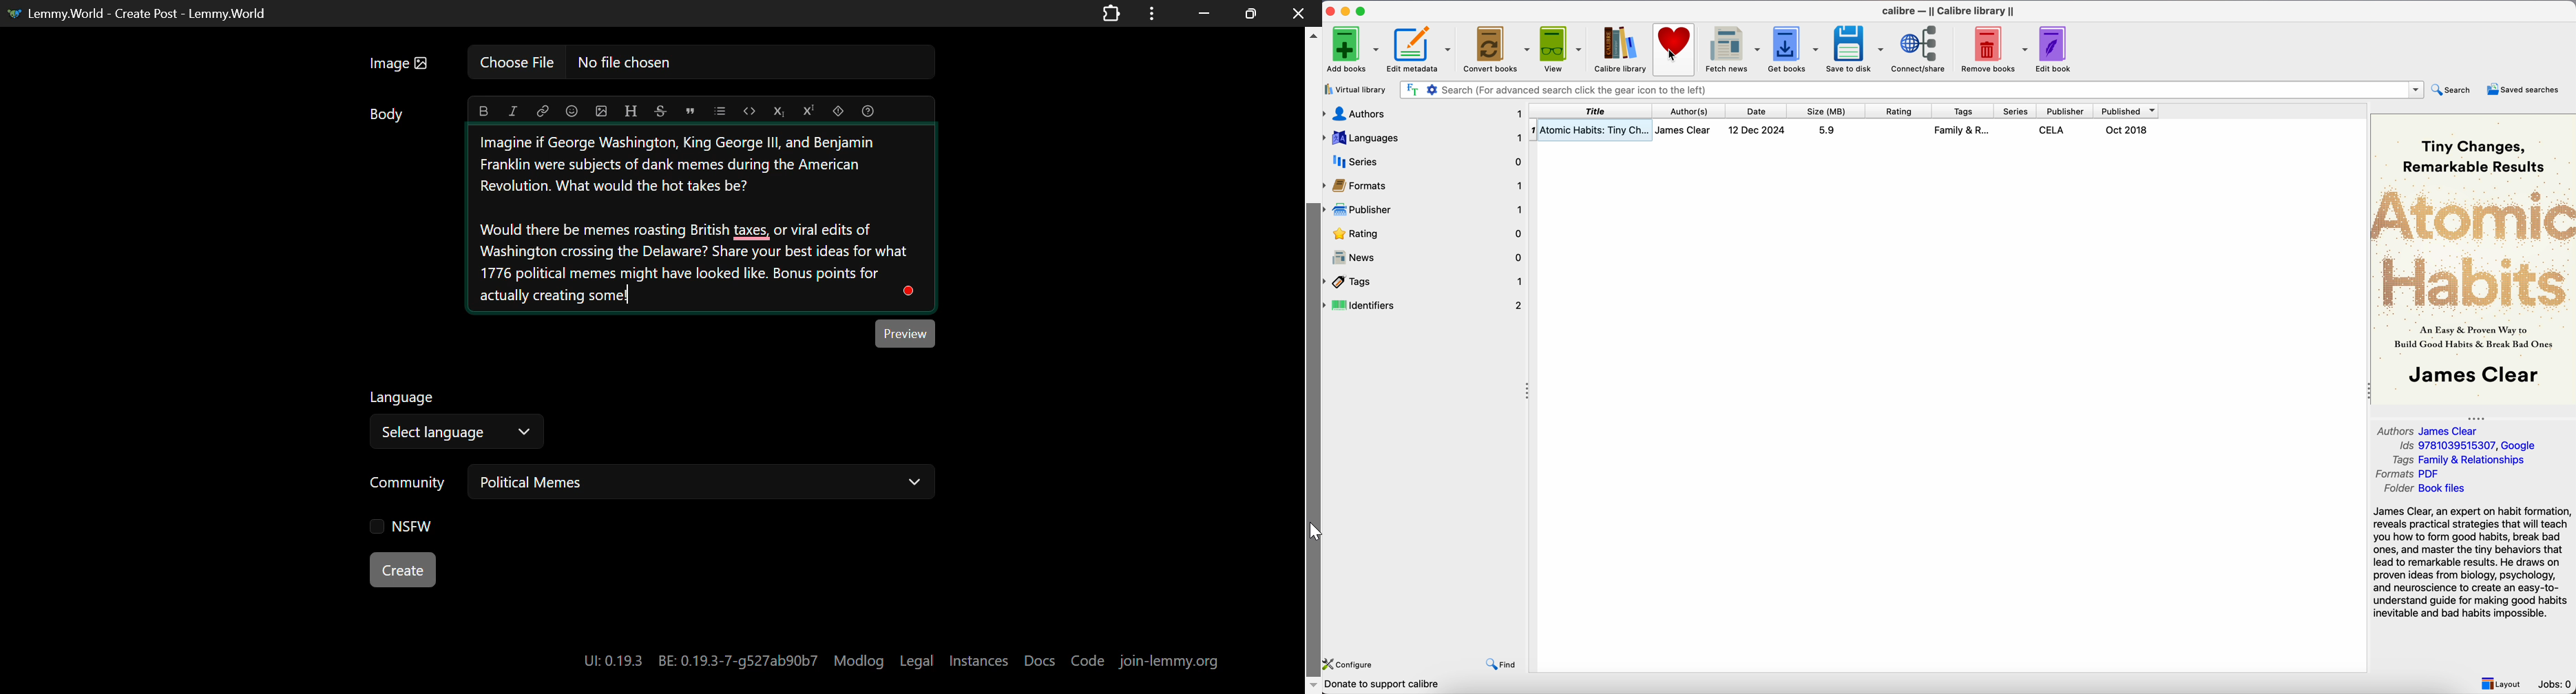 Image resolution: width=2576 pixels, height=700 pixels. What do you see at coordinates (1248, 14) in the screenshot?
I see `Minimize Window` at bounding box center [1248, 14].